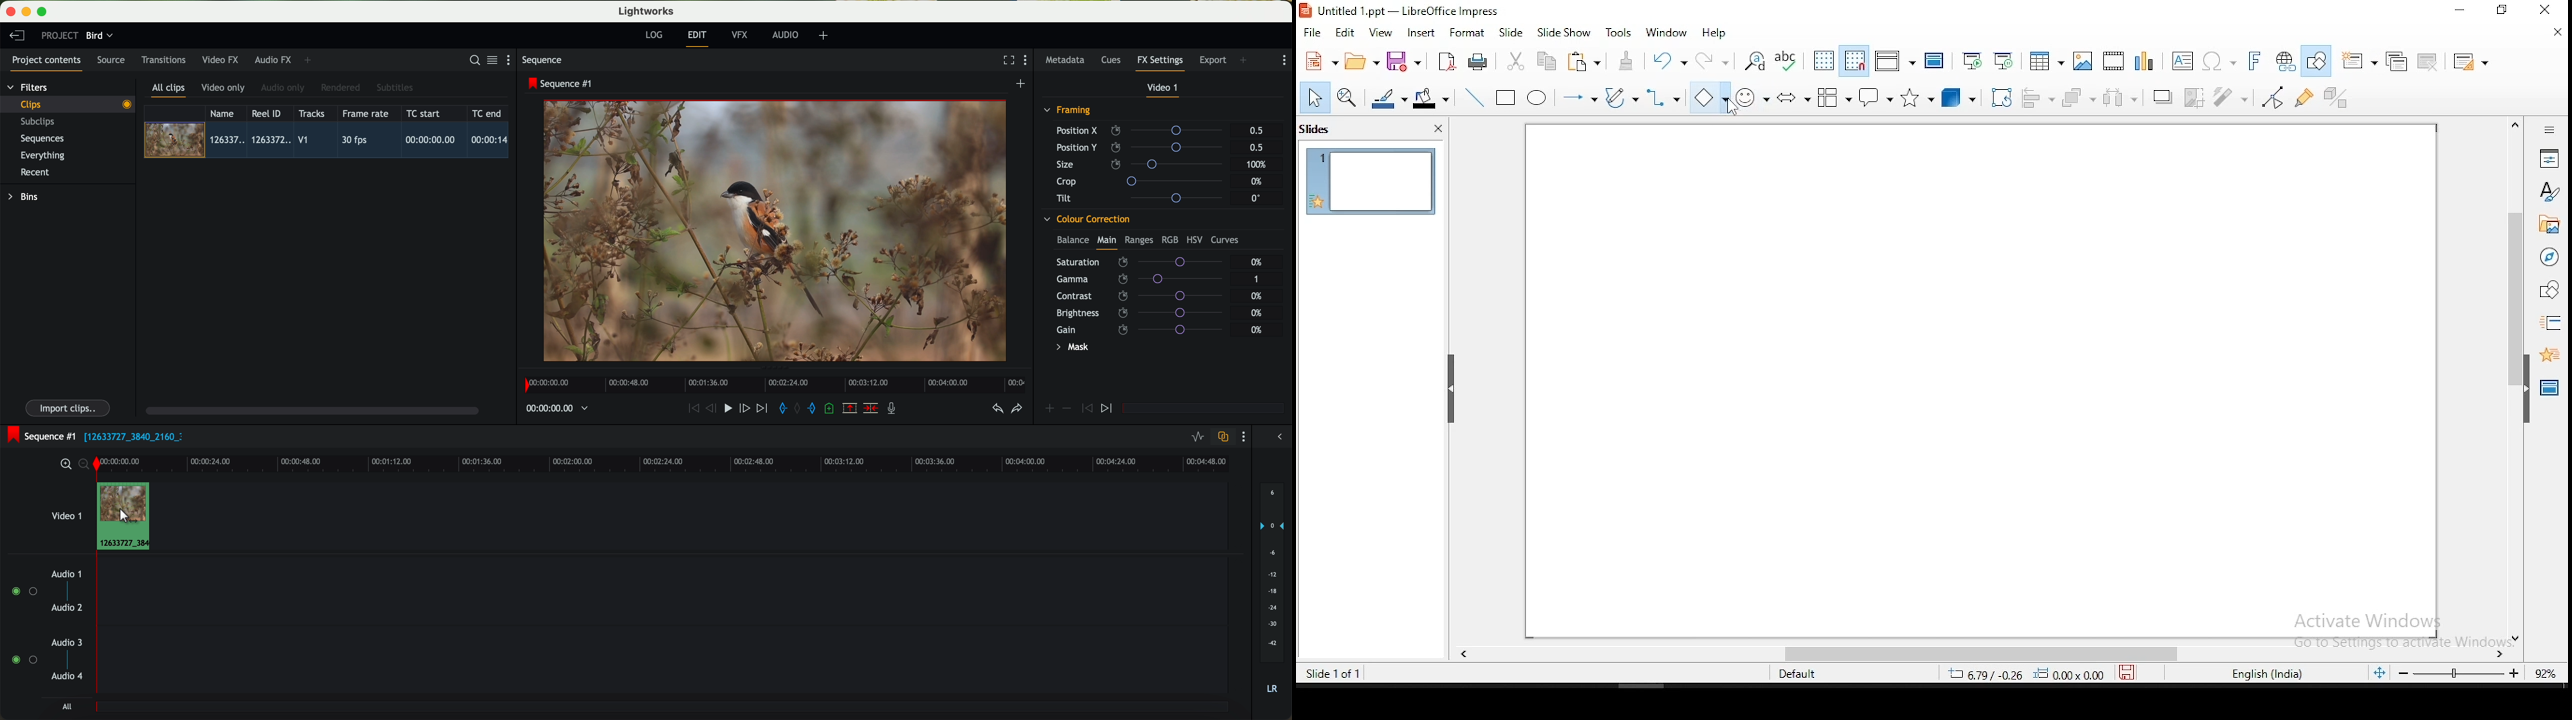 The image size is (2576, 728). I want to click on audio 4, so click(68, 676).